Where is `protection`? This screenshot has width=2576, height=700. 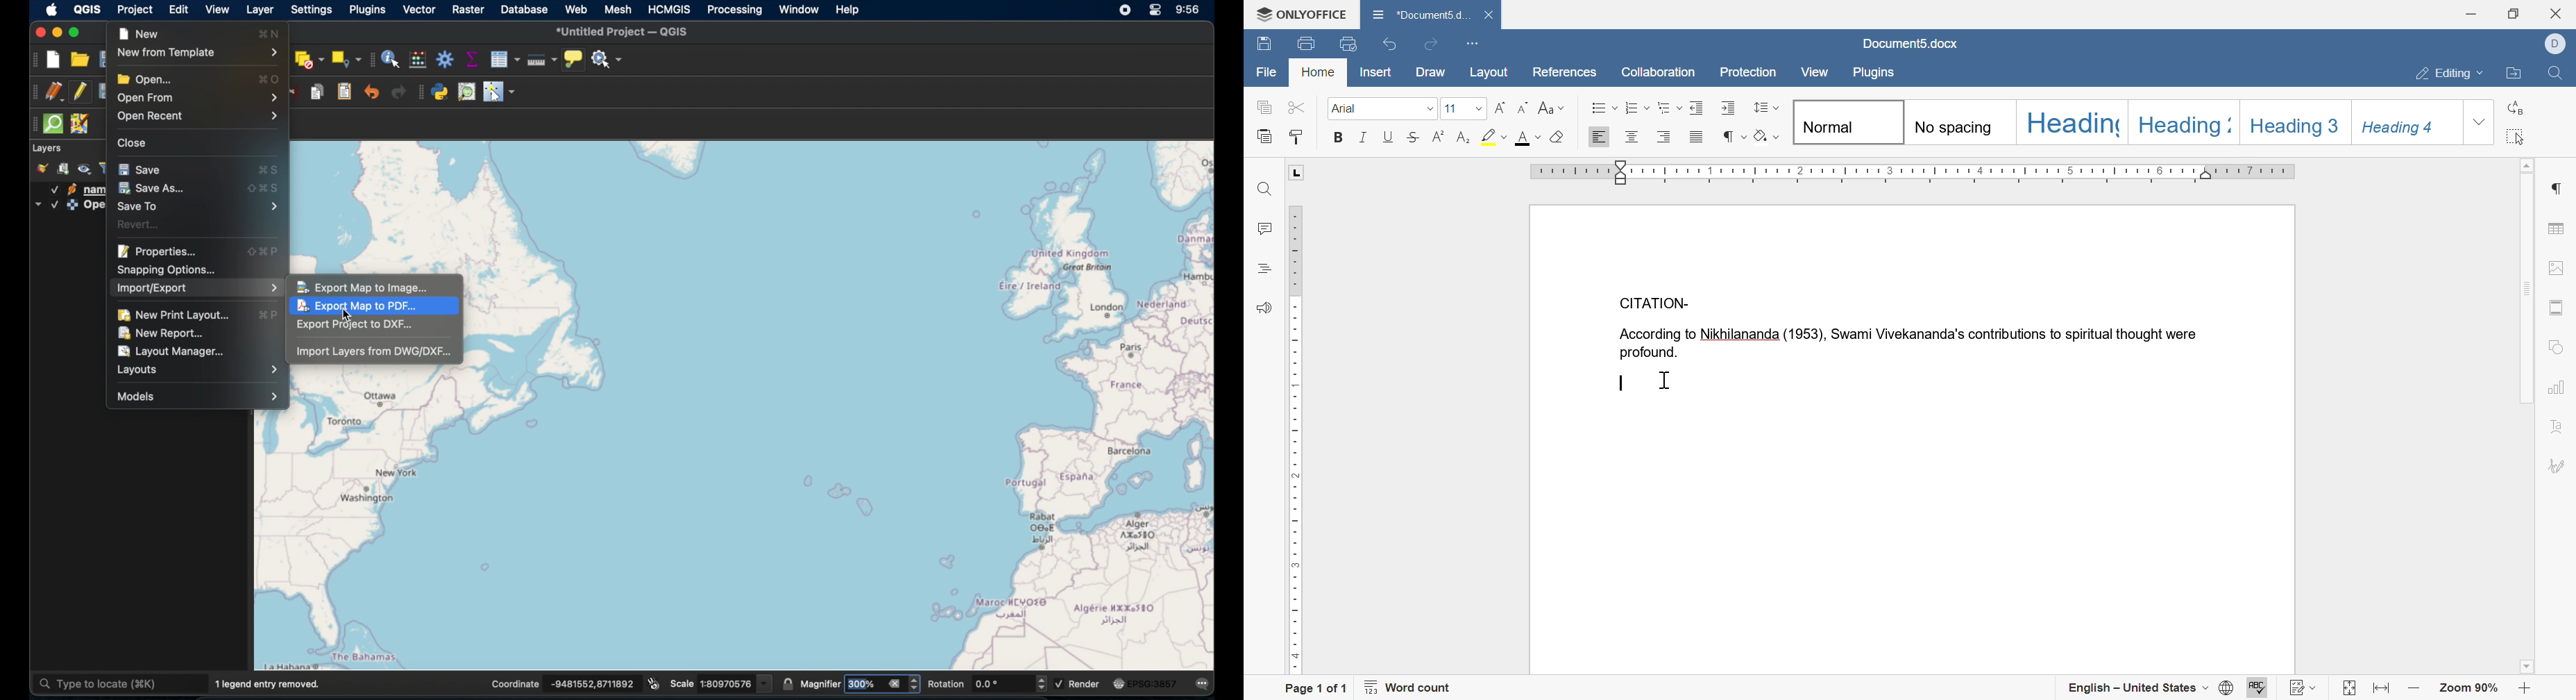
protection is located at coordinates (1751, 72).